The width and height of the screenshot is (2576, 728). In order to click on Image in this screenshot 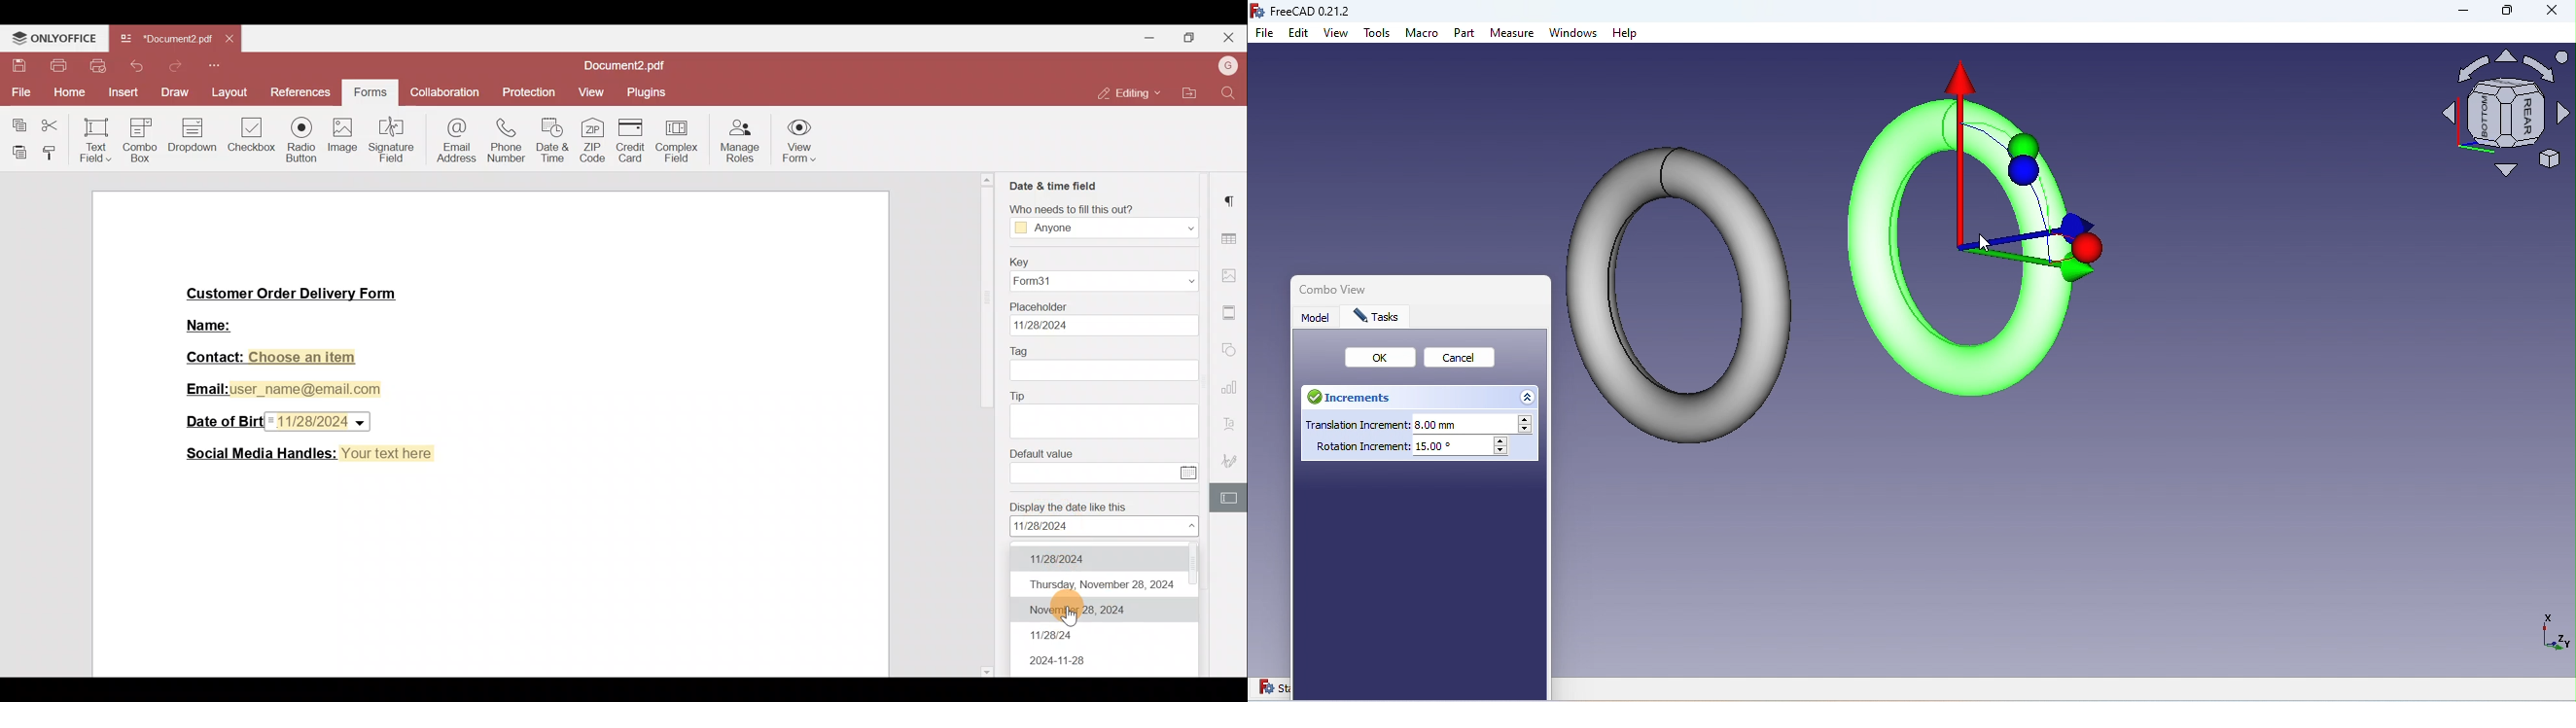, I will do `click(343, 140)`.